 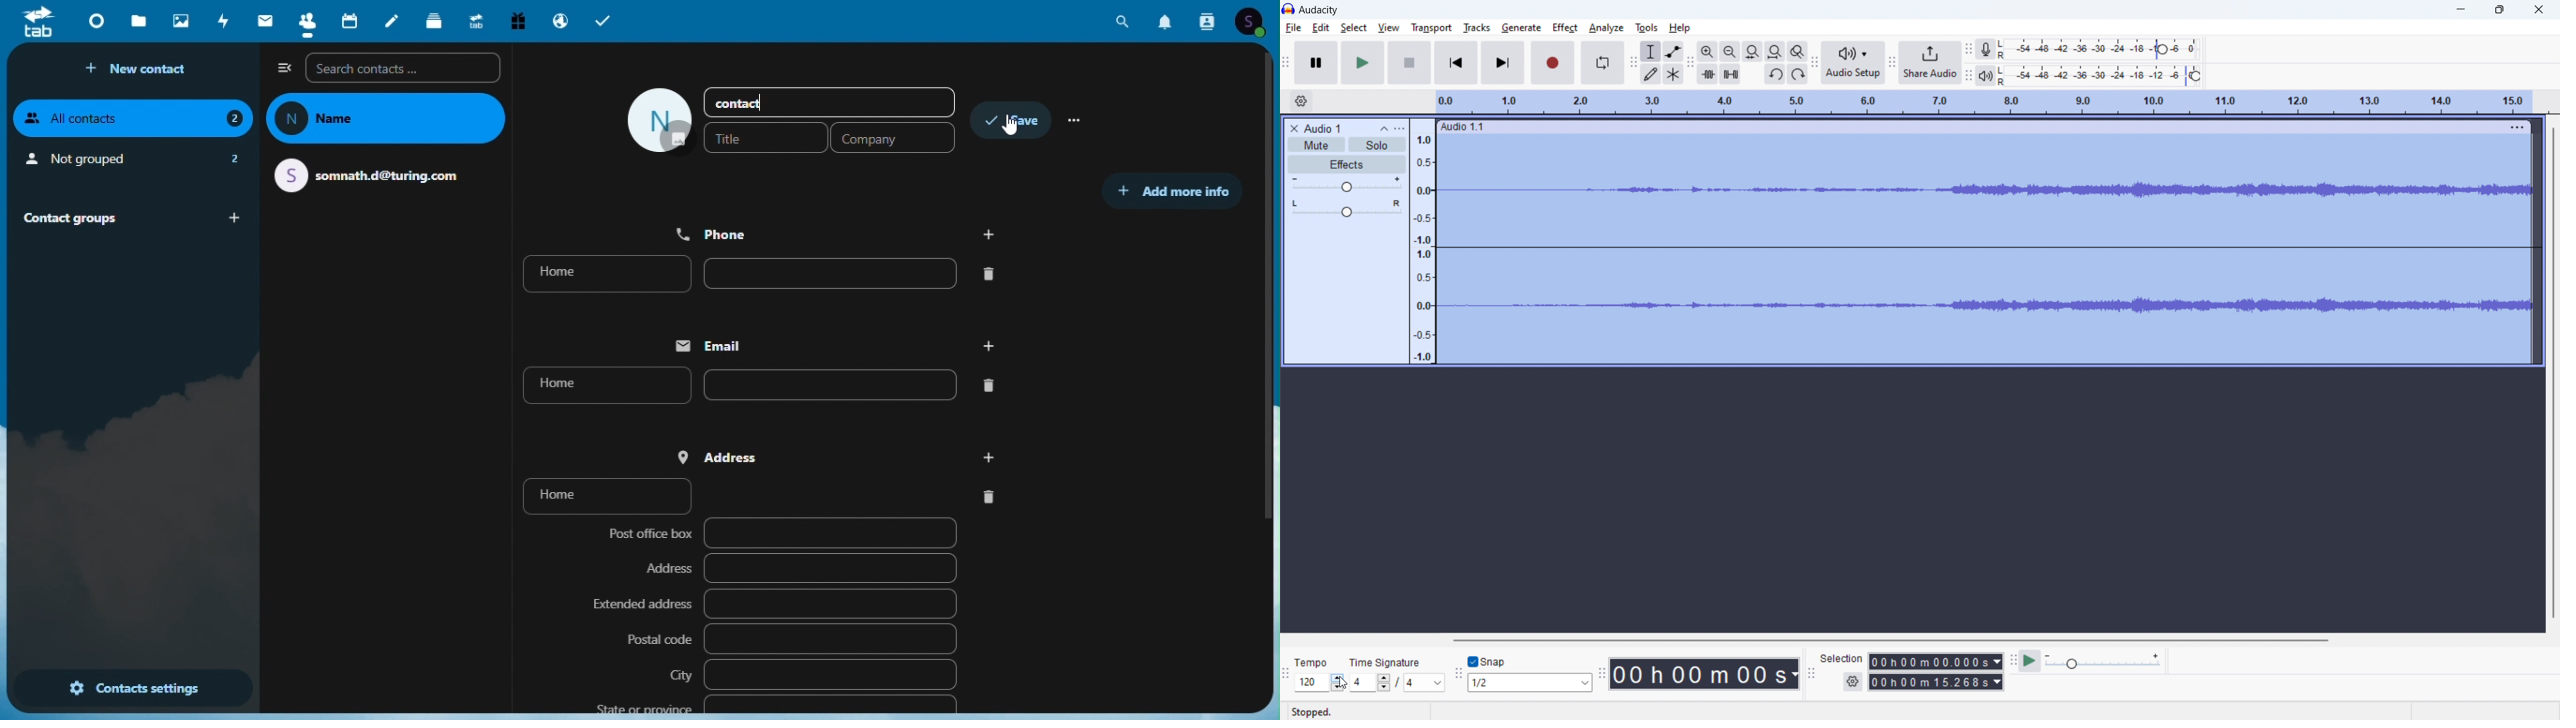 I want to click on help, so click(x=1681, y=28).